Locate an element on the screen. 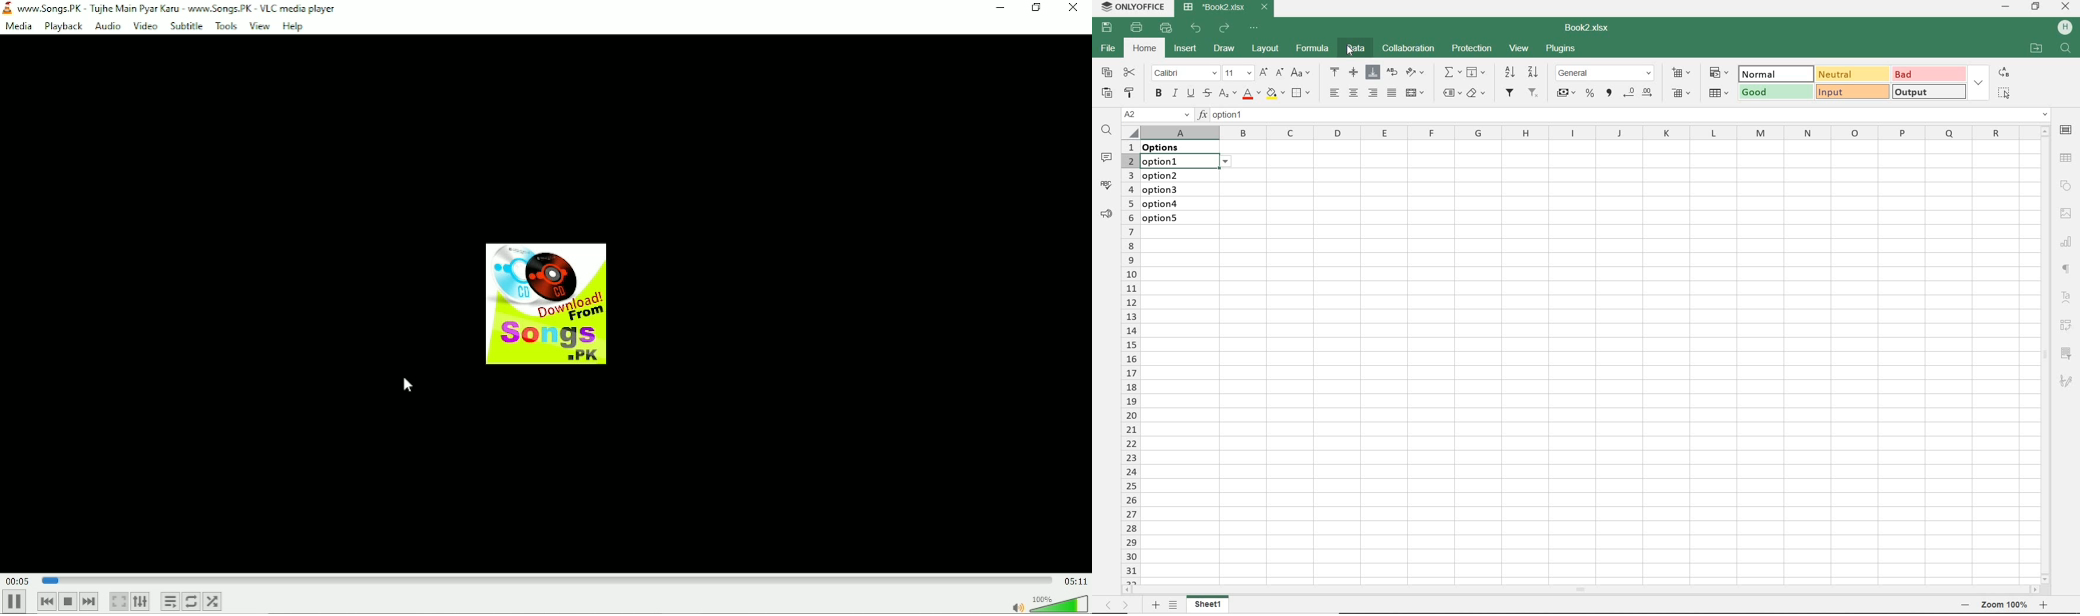 The height and width of the screenshot is (616, 2100). View is located at coordinates (259, 25).